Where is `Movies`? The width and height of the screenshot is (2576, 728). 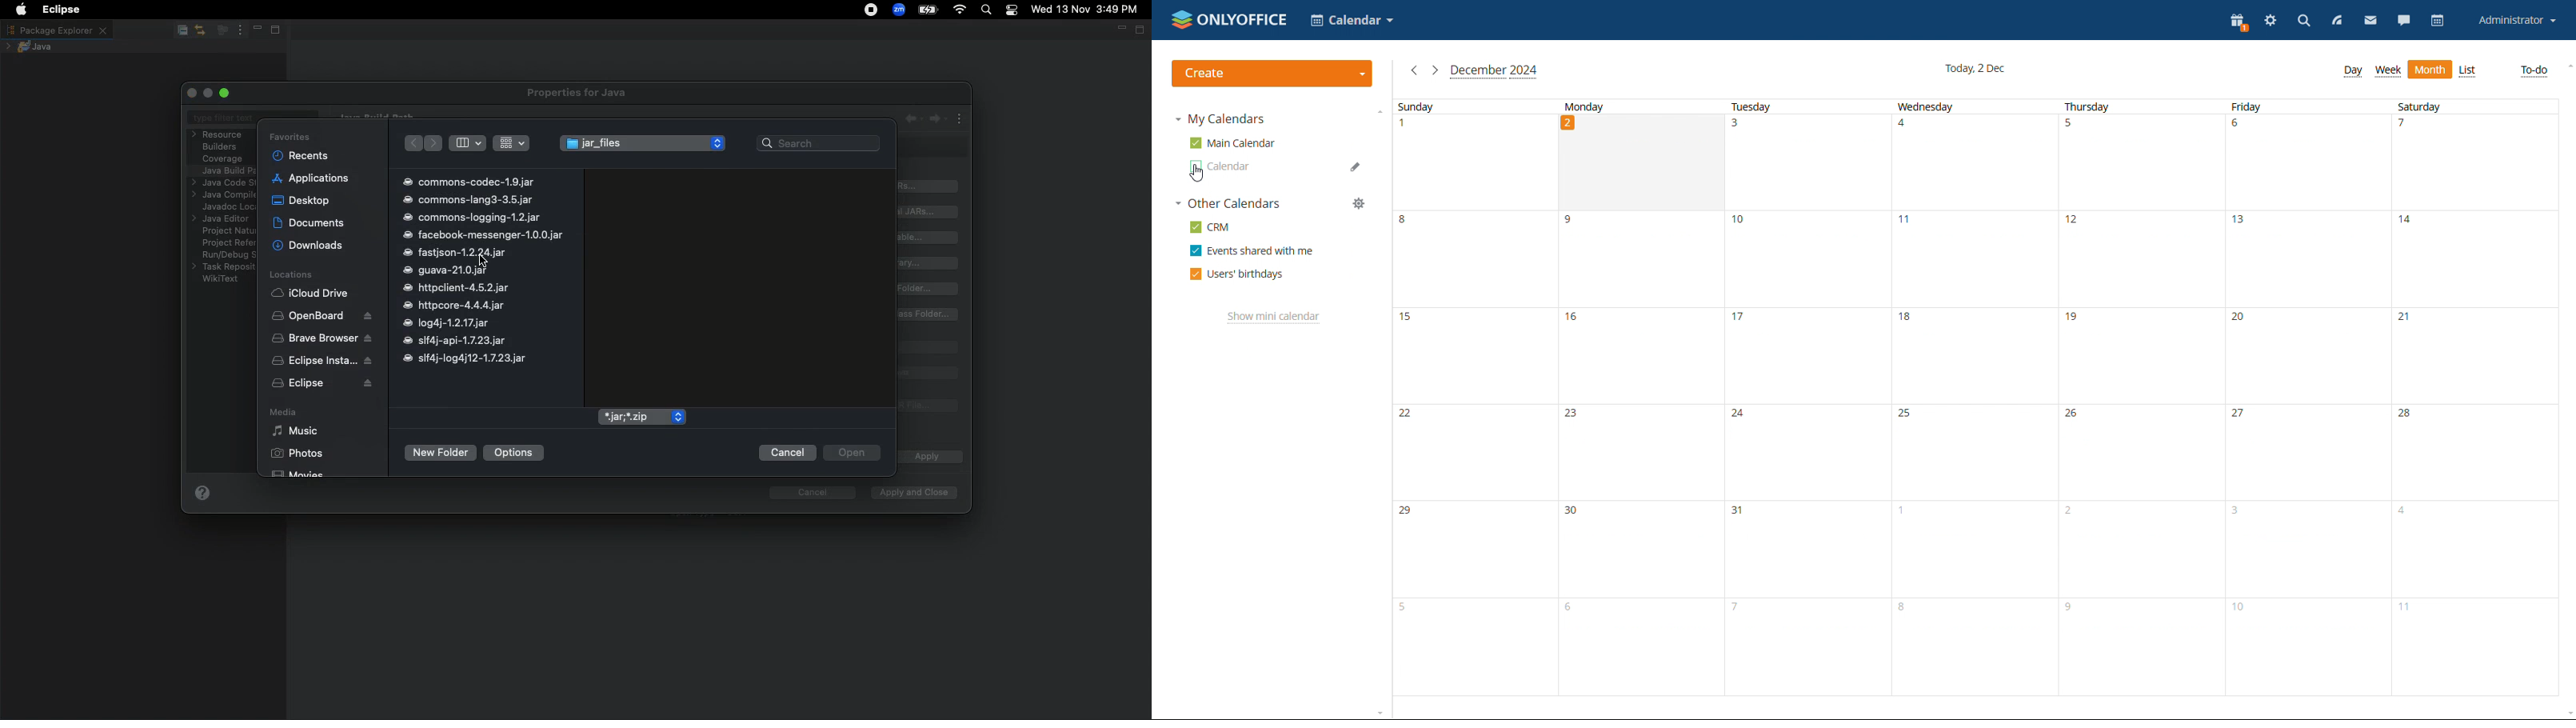
Movies is located at coordinates (299, 471).